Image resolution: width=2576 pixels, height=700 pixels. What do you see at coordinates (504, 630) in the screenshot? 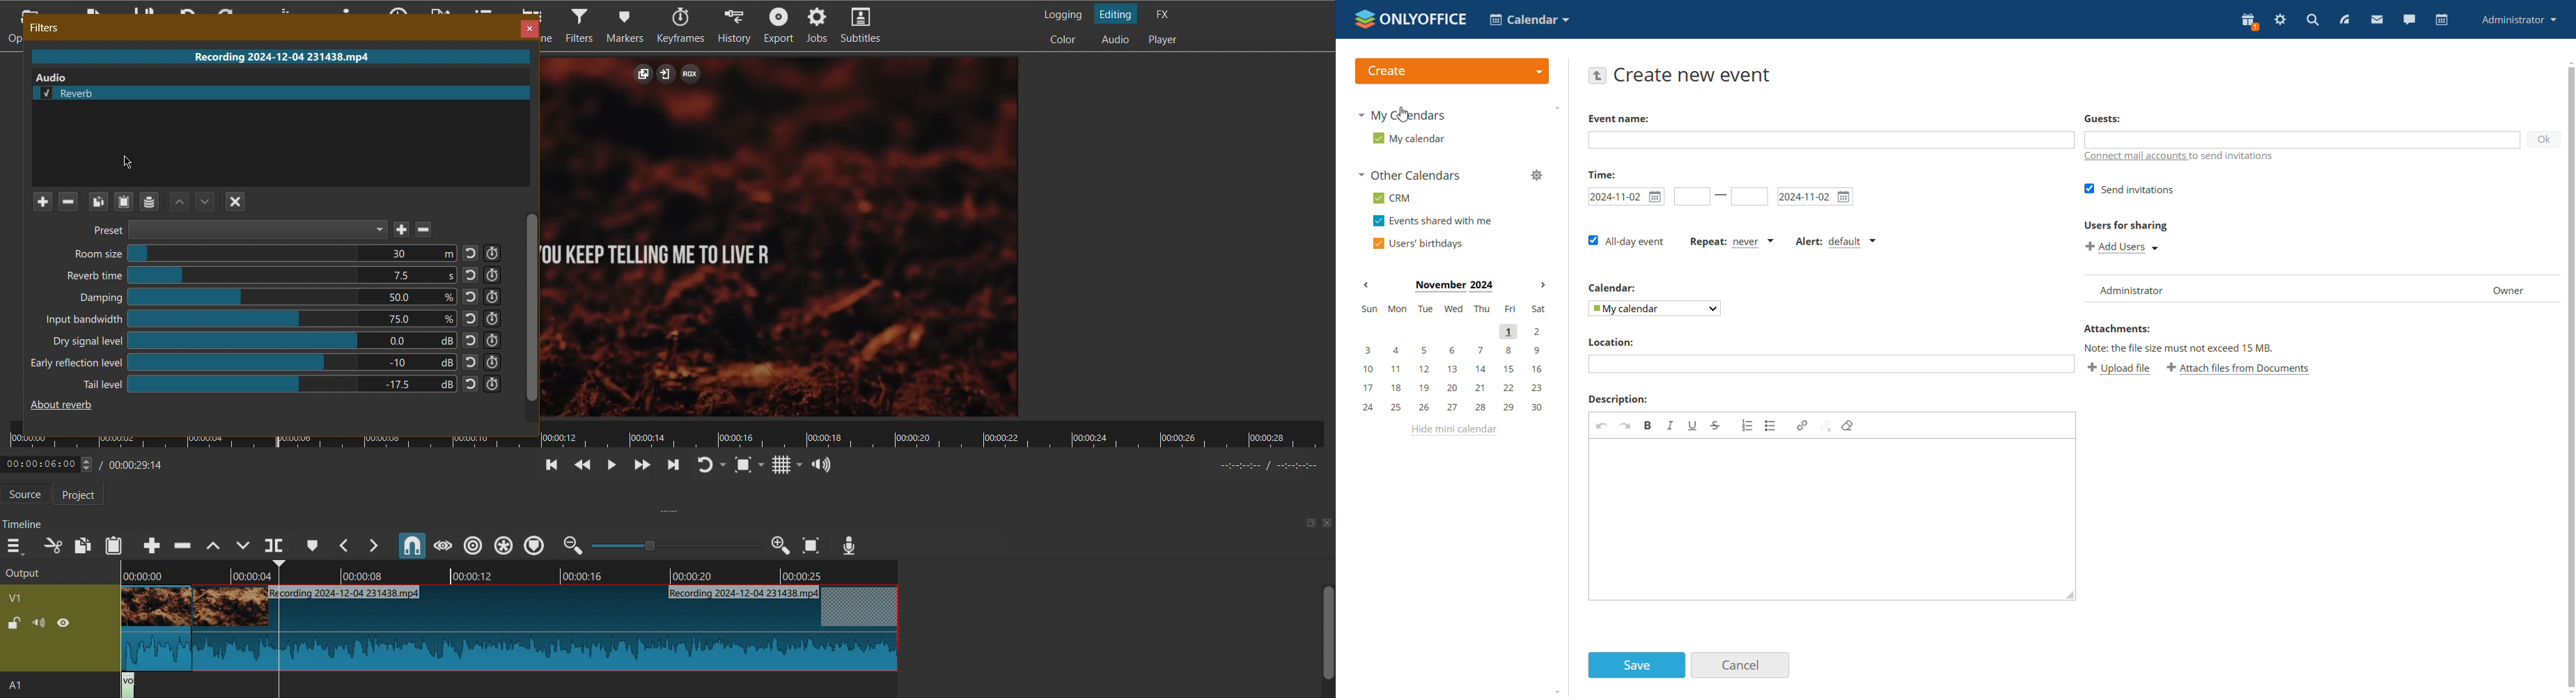
I see `Clip` at bounding box center [504, 630].